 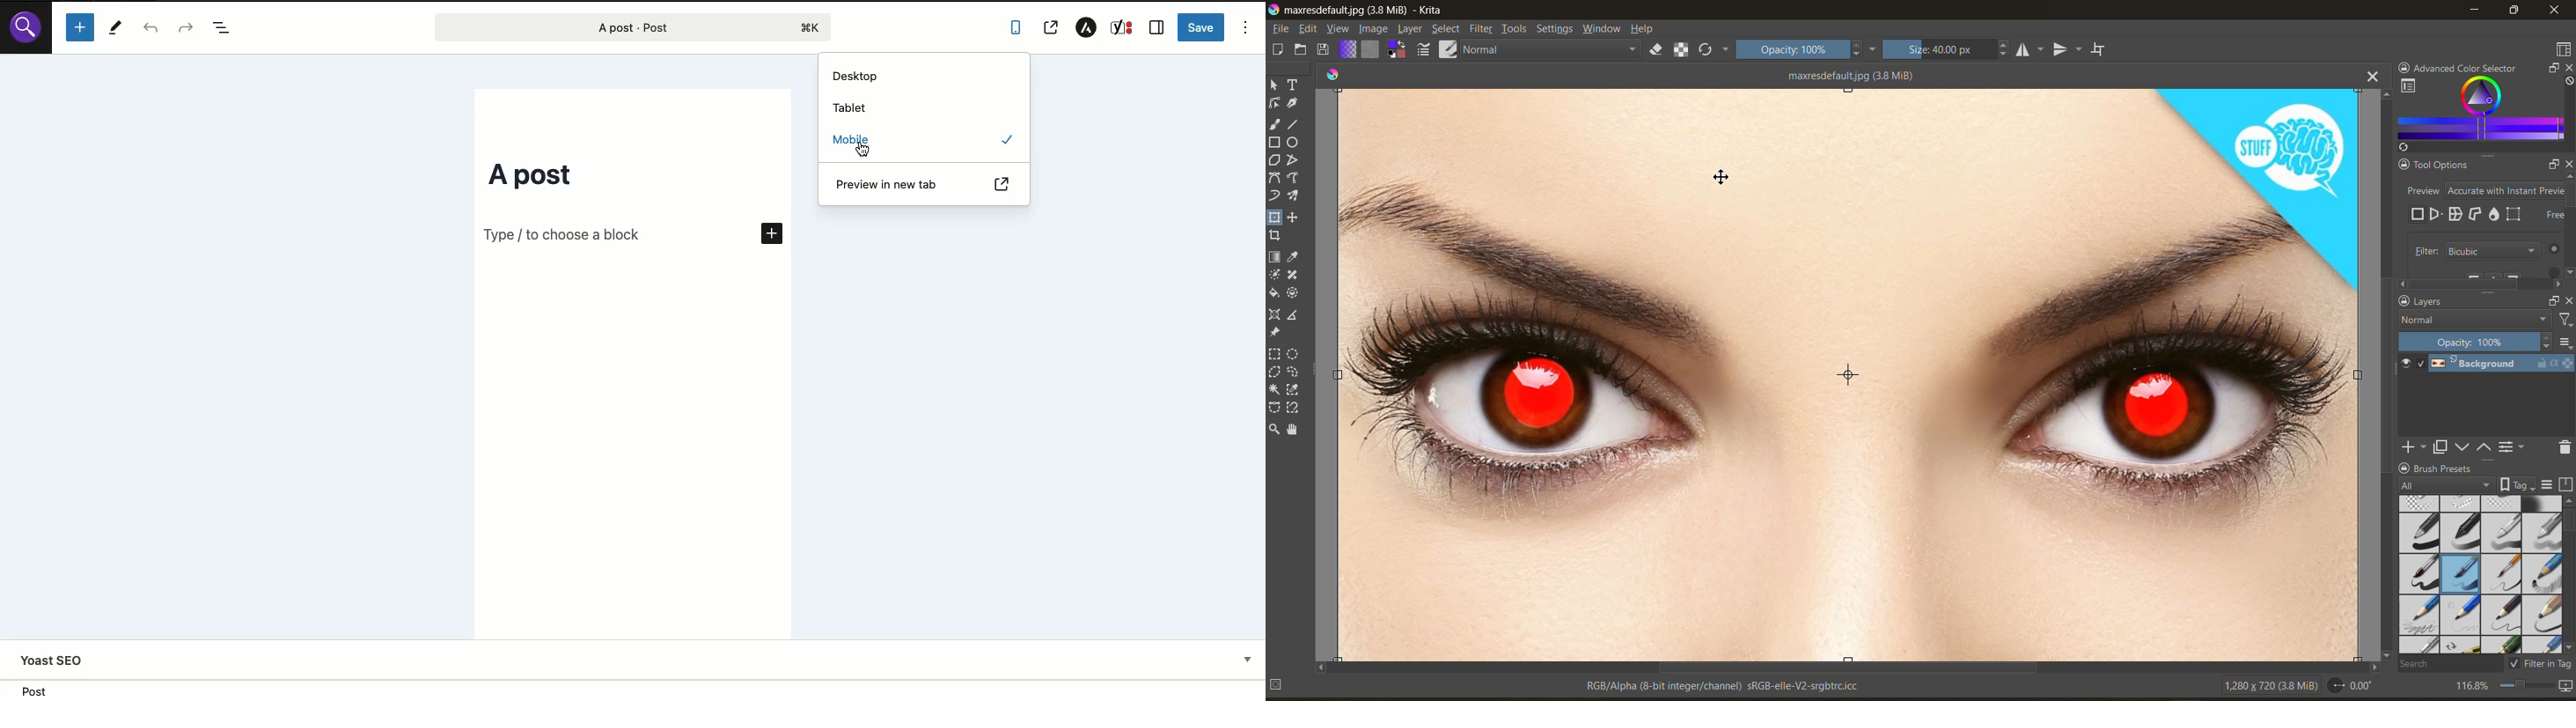 What do you see at coordinates (1274, 292) in the screenshot?
I see `tool` at bounding box center [1274, 292].